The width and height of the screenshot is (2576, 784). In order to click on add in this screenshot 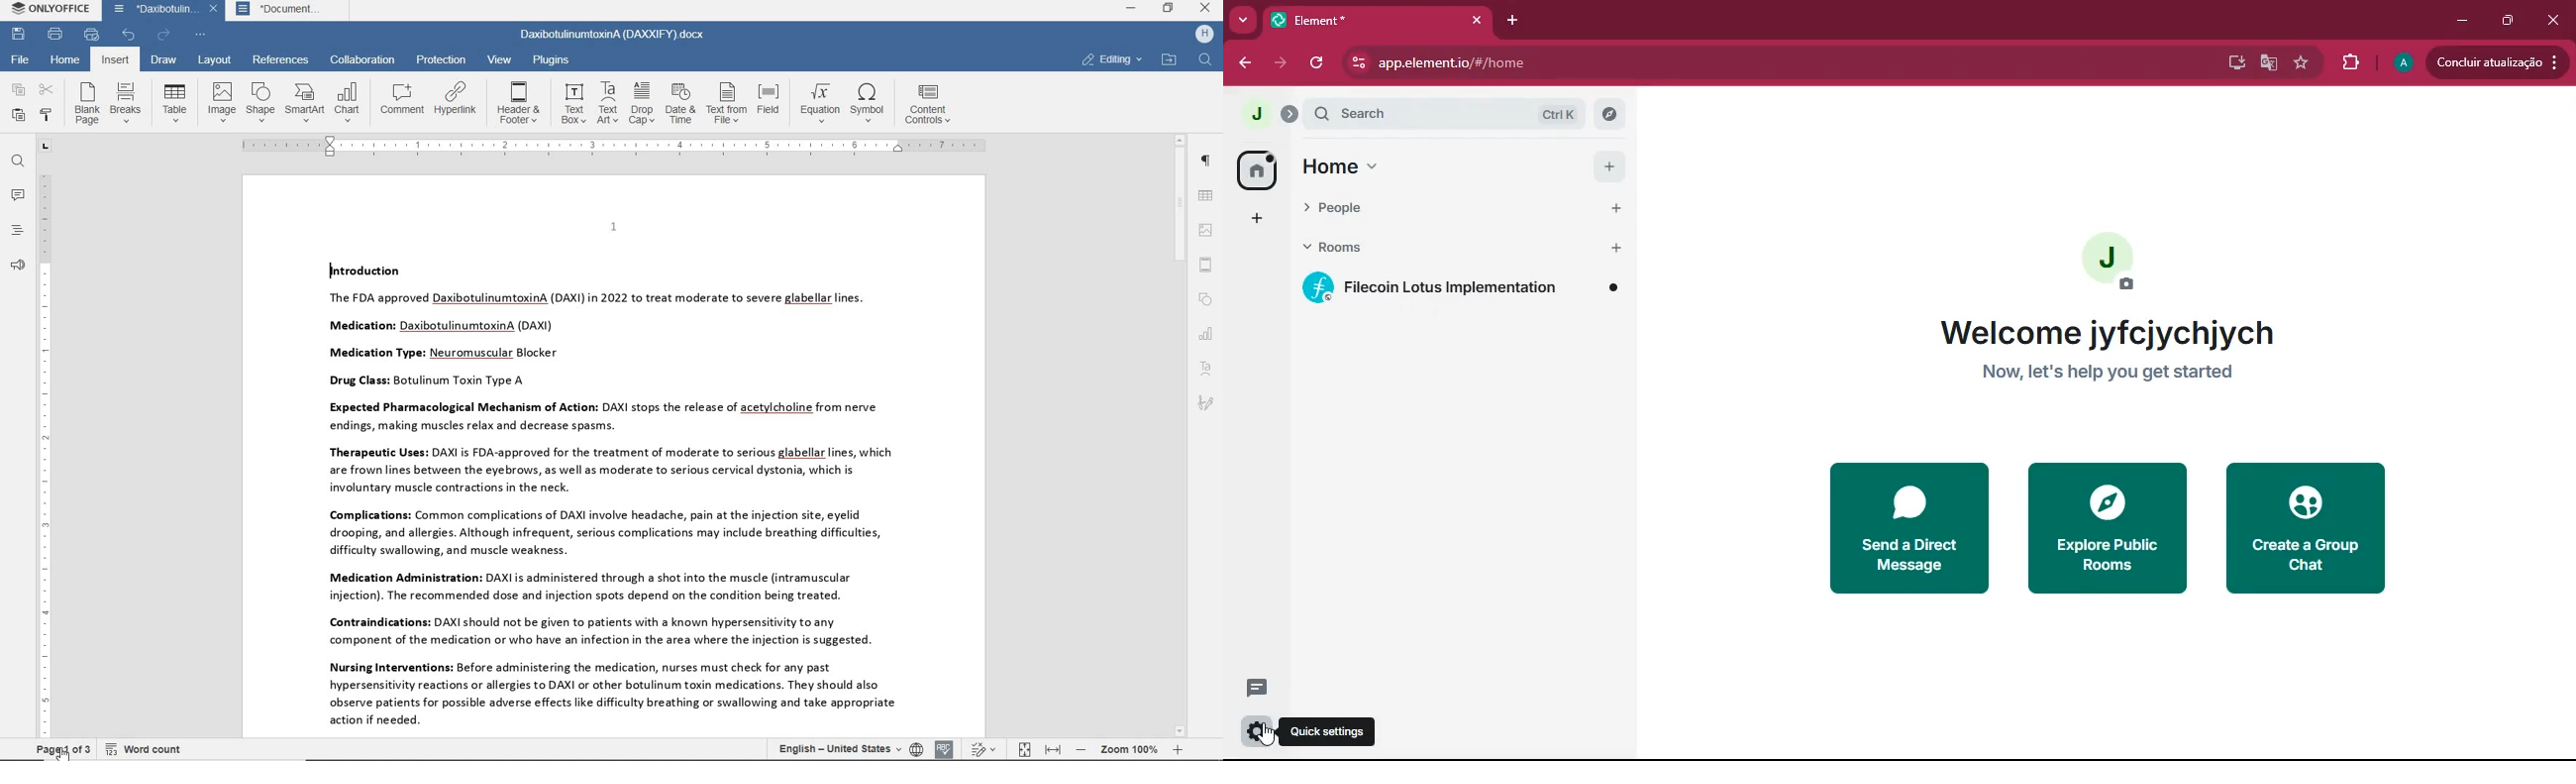, I will do `click(1249, 219)`.